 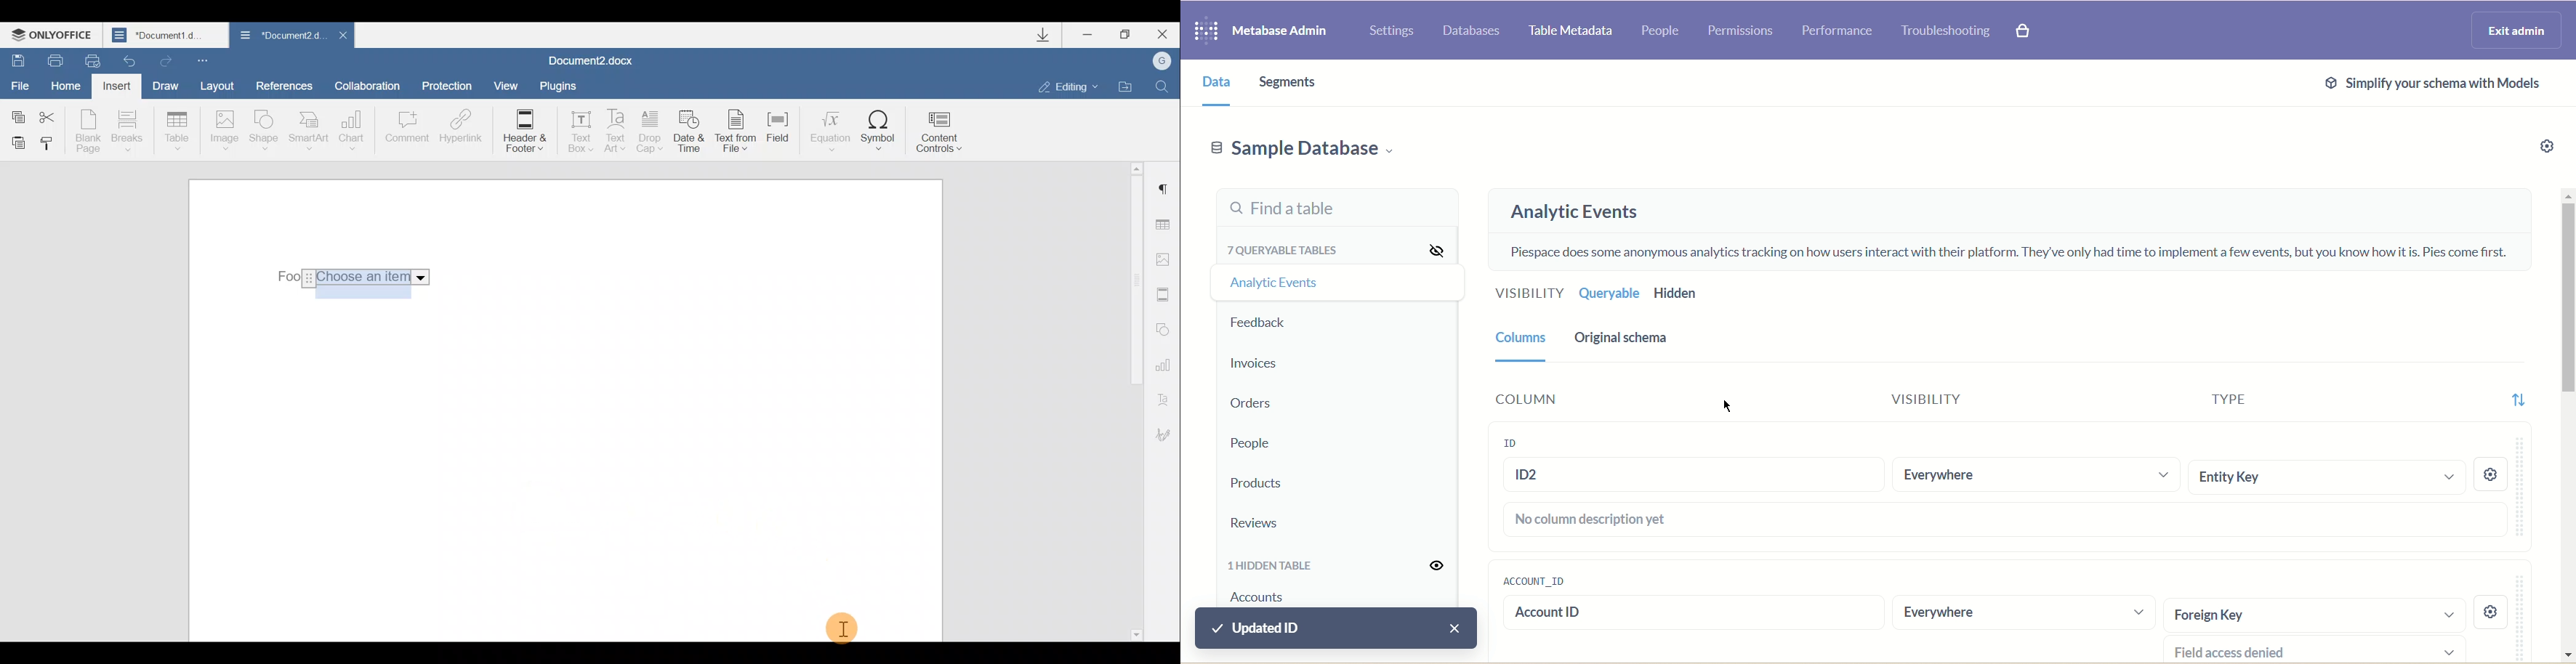 What do you see at coordinates (49, 60) in the screenshot?
I see `Print file` at bounding box center [49, 60].